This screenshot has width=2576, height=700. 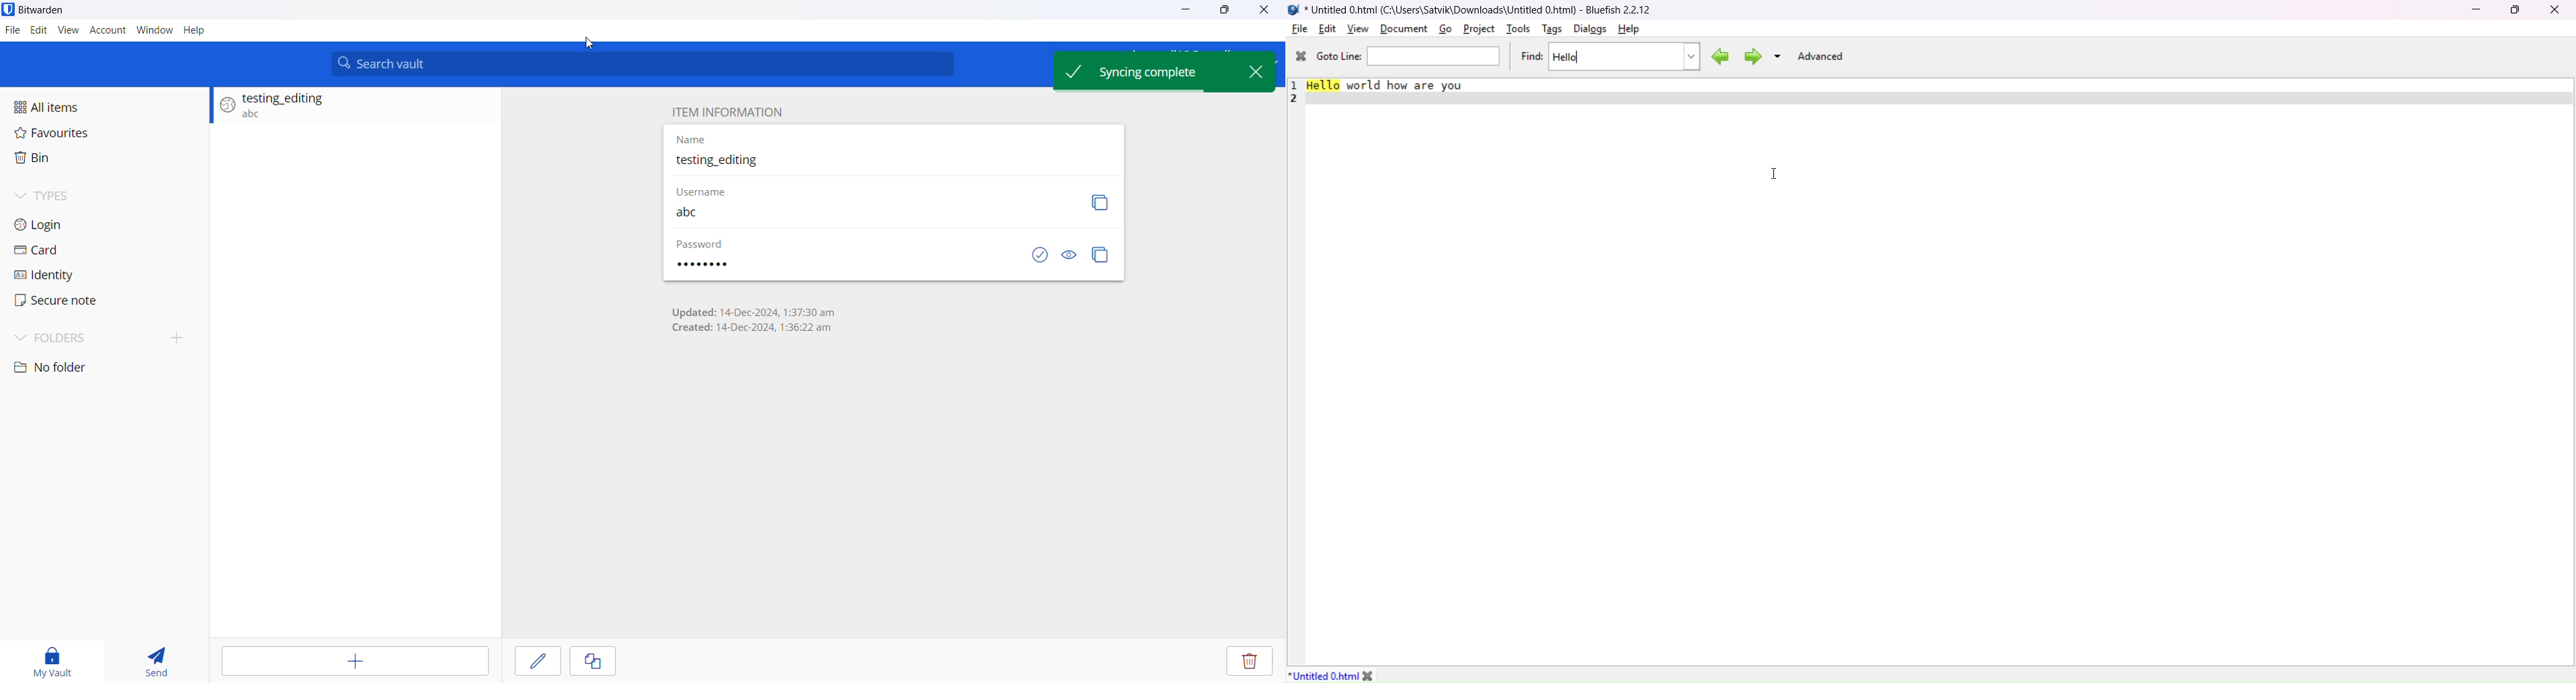 I want to click on Login, so click(x=95, y=226).